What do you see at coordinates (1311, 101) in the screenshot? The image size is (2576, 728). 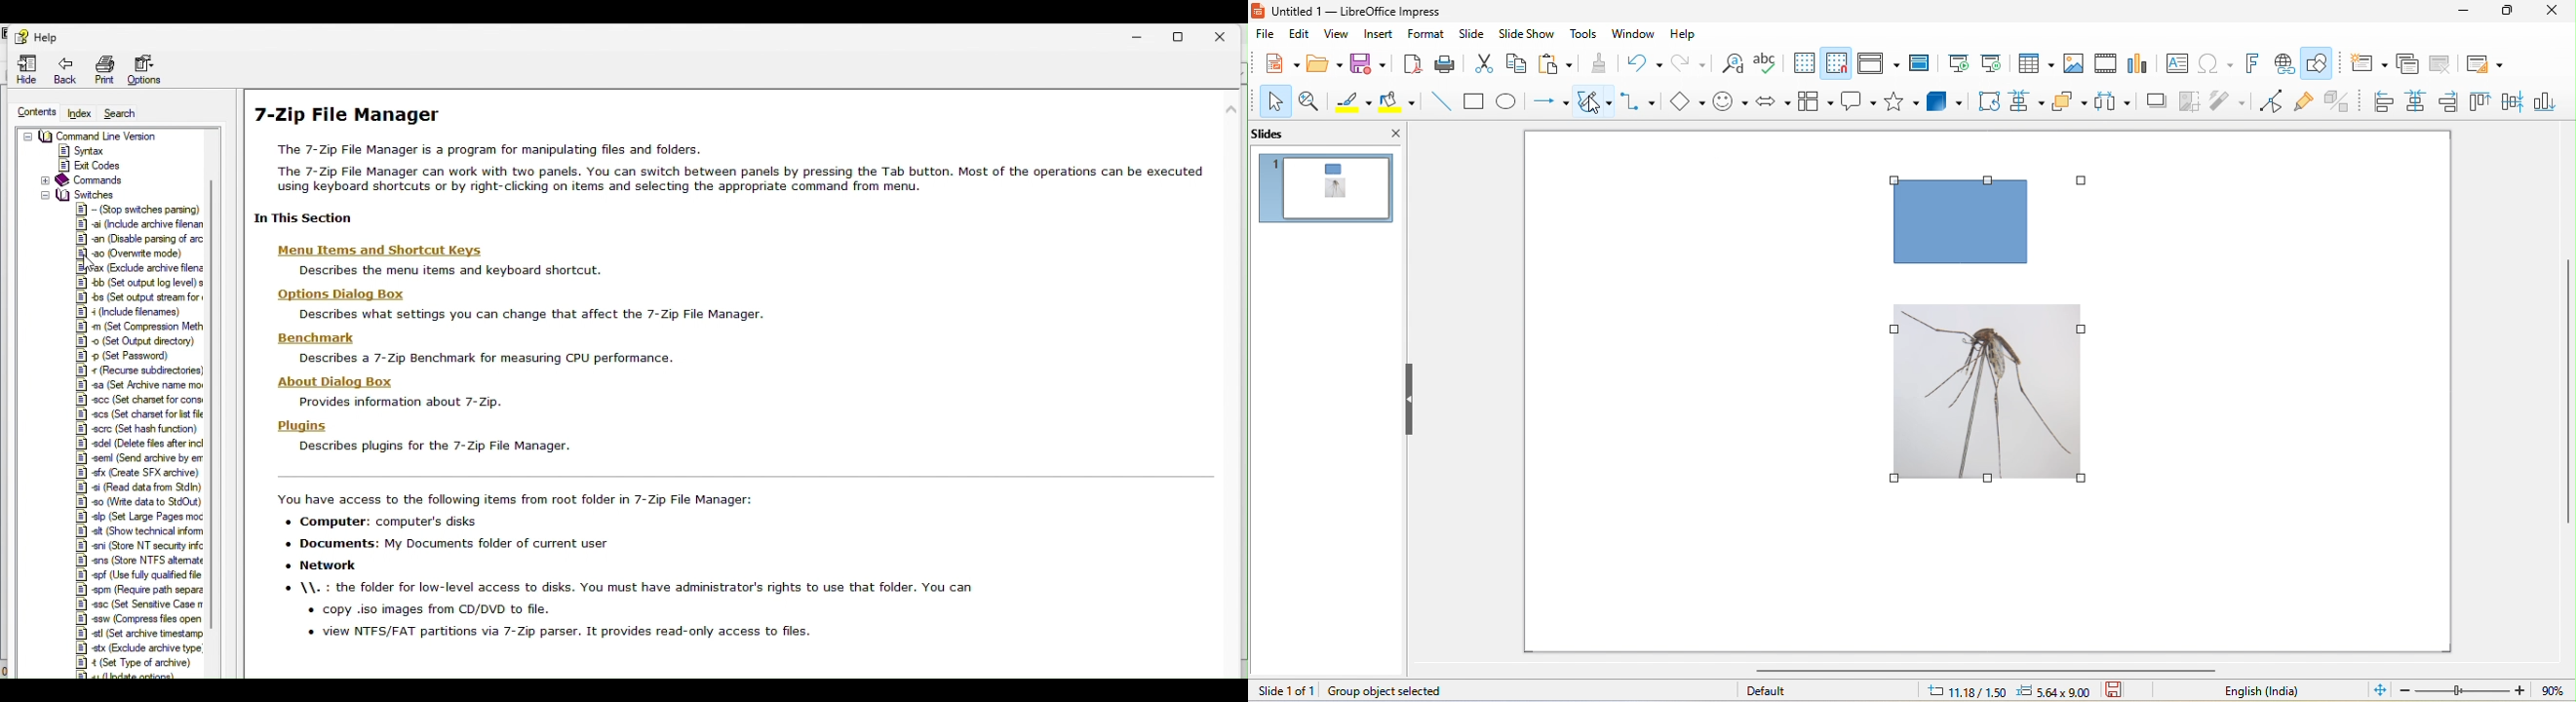 I see `zoom and pan` at bounding box center [1311, 101].